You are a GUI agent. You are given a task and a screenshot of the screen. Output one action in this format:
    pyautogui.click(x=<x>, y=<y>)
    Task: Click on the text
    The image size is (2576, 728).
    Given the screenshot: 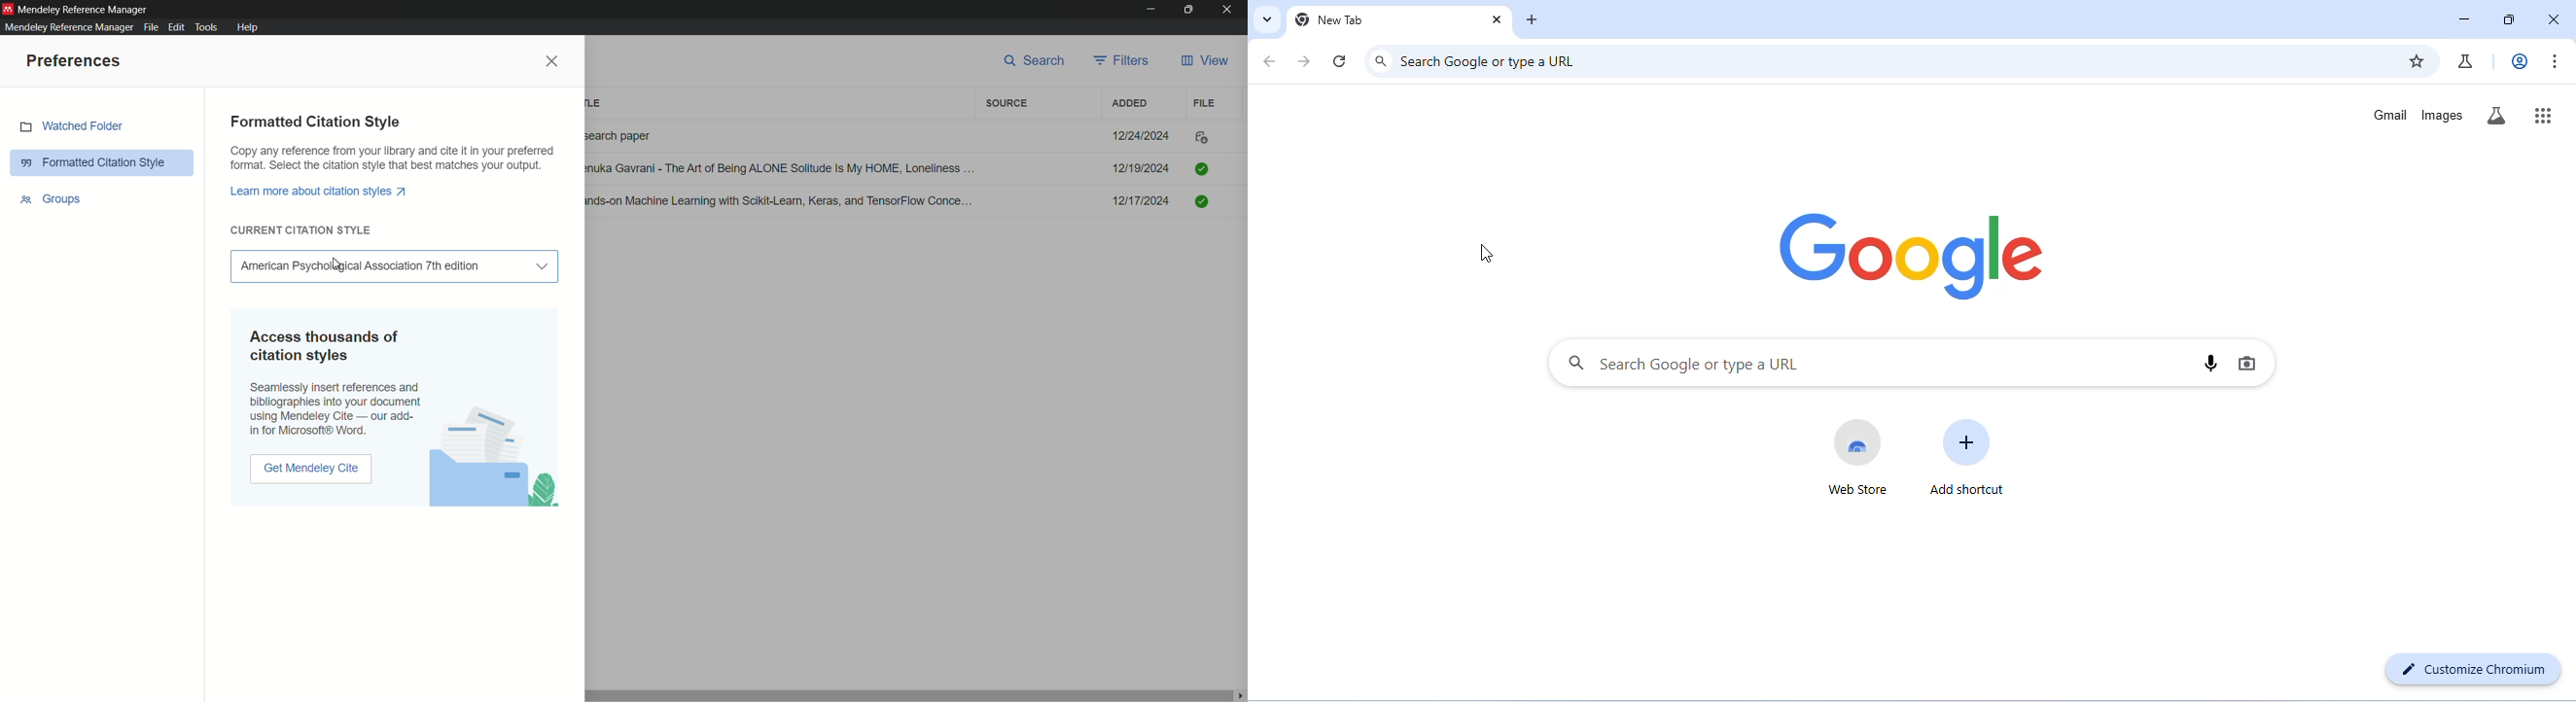 What is the action you would take?
    pyautogui.click(x=328, y=345)
    